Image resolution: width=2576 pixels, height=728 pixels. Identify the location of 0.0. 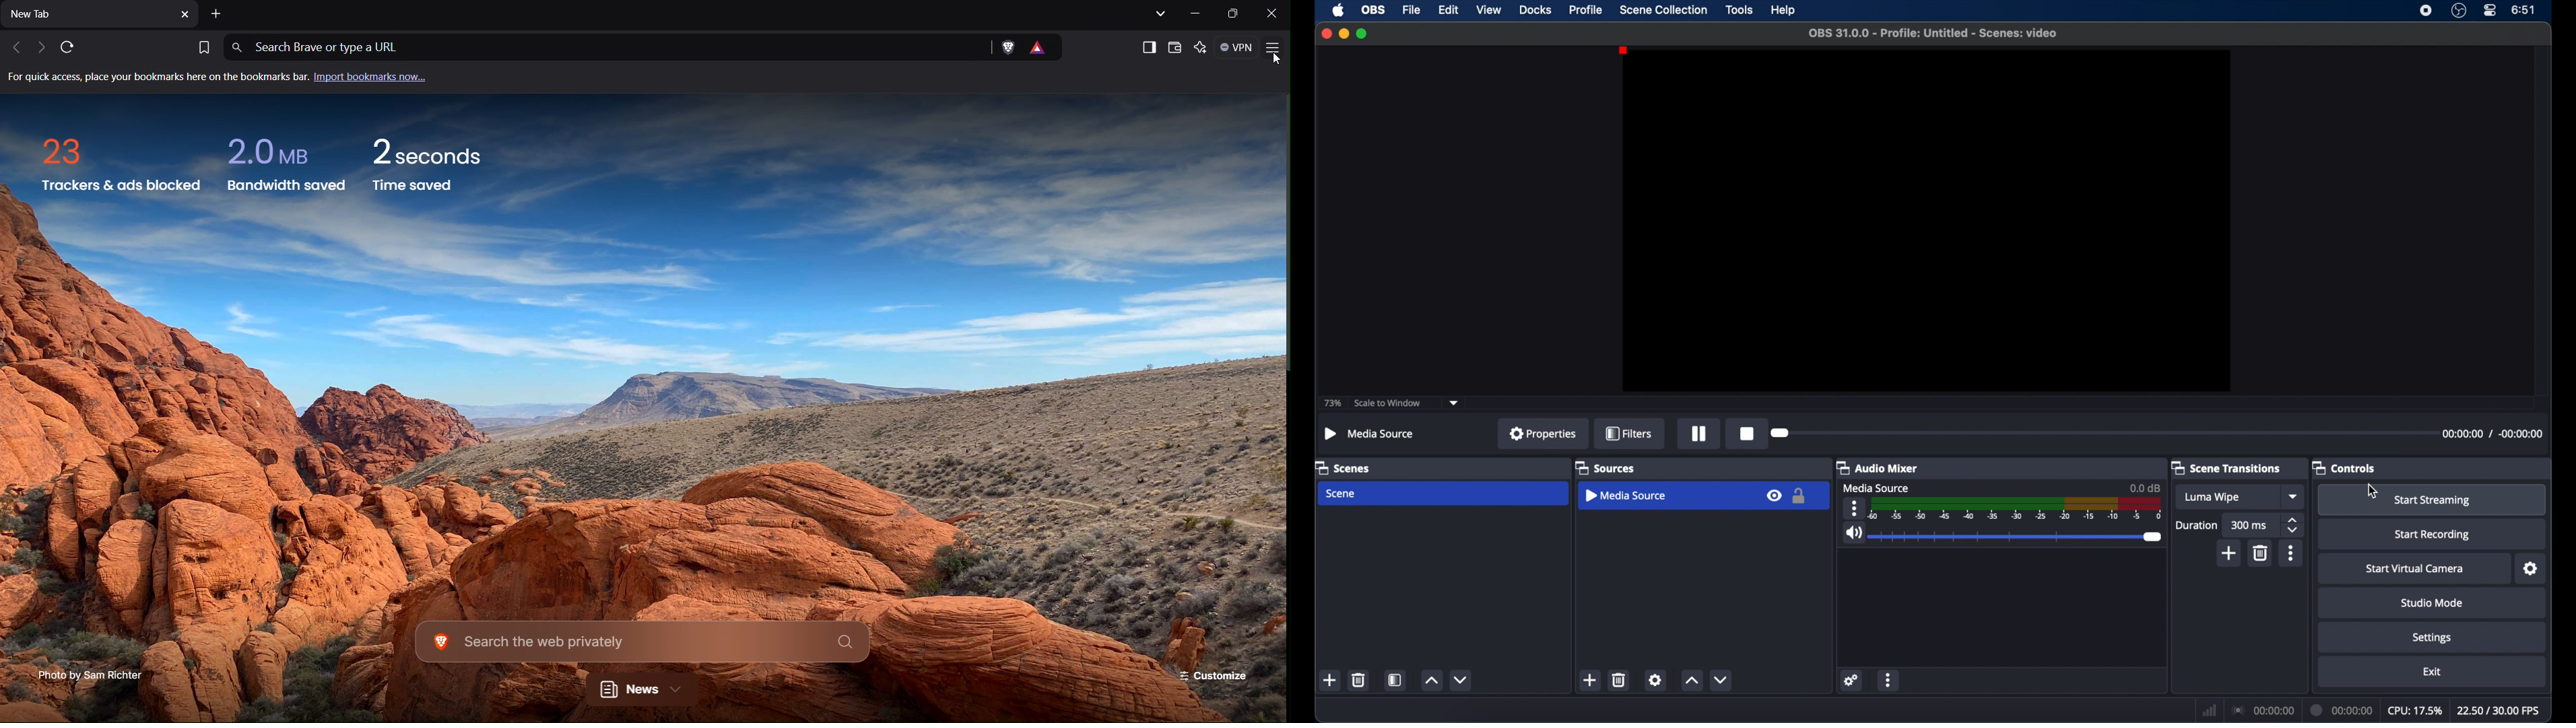
(2145, 487).